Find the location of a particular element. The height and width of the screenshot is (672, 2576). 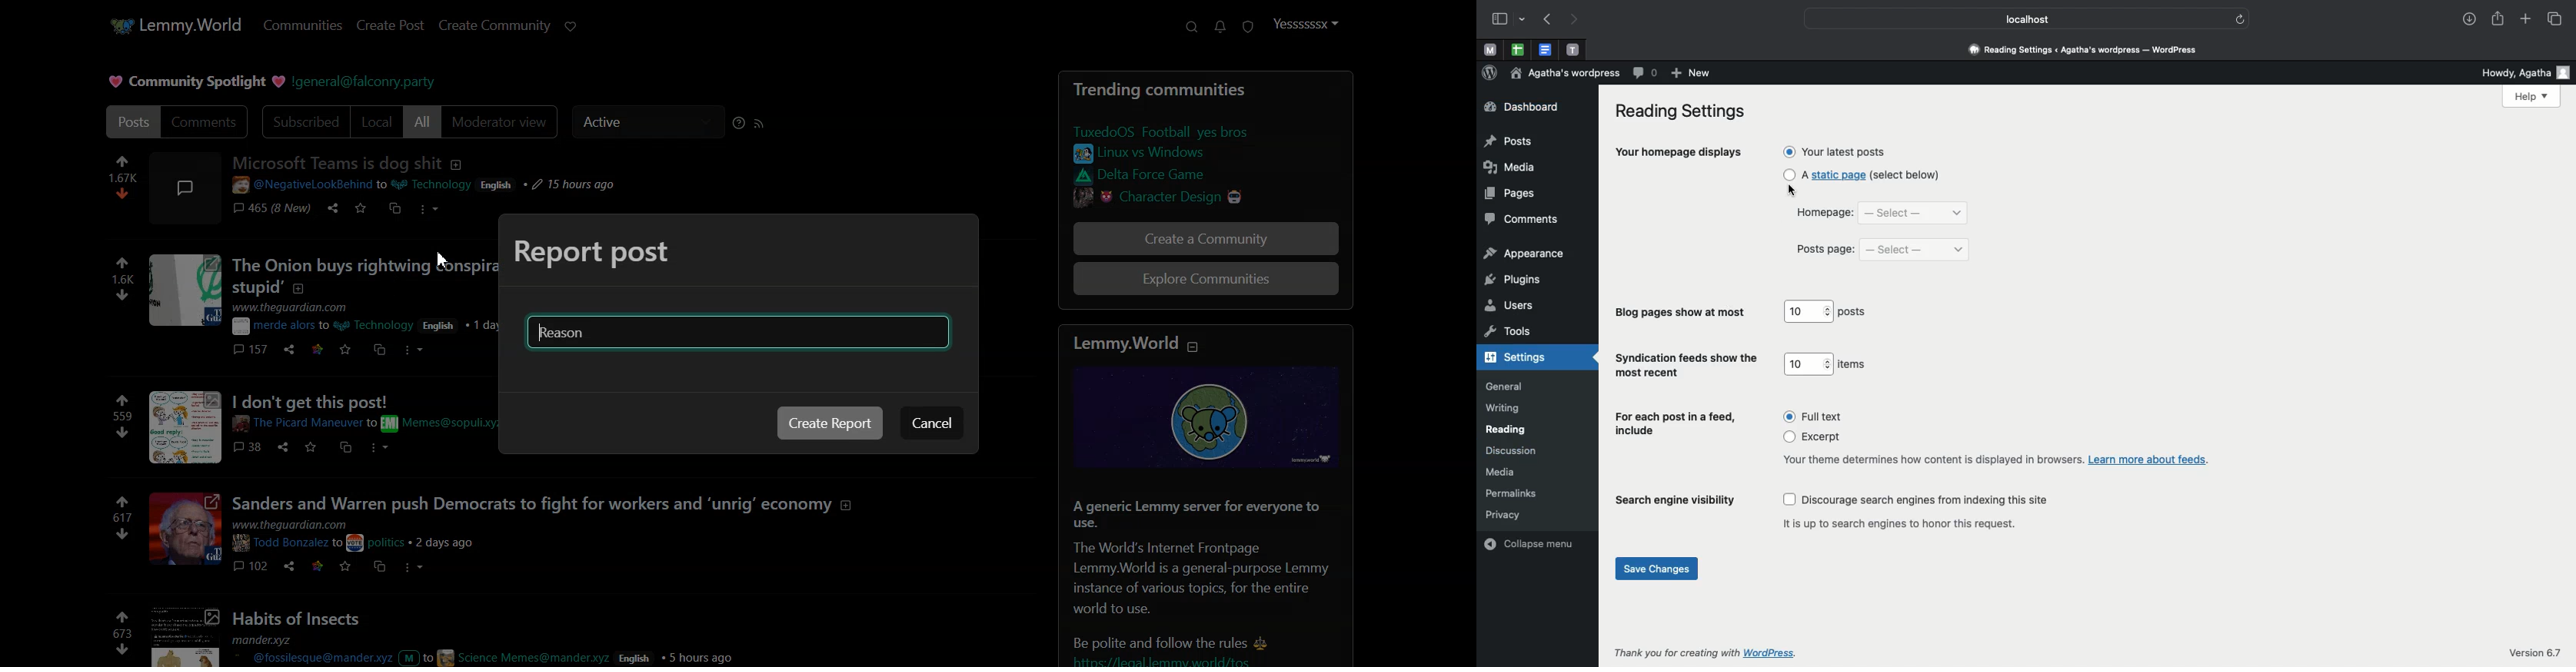

posts is located at coordinates (1508, 143).